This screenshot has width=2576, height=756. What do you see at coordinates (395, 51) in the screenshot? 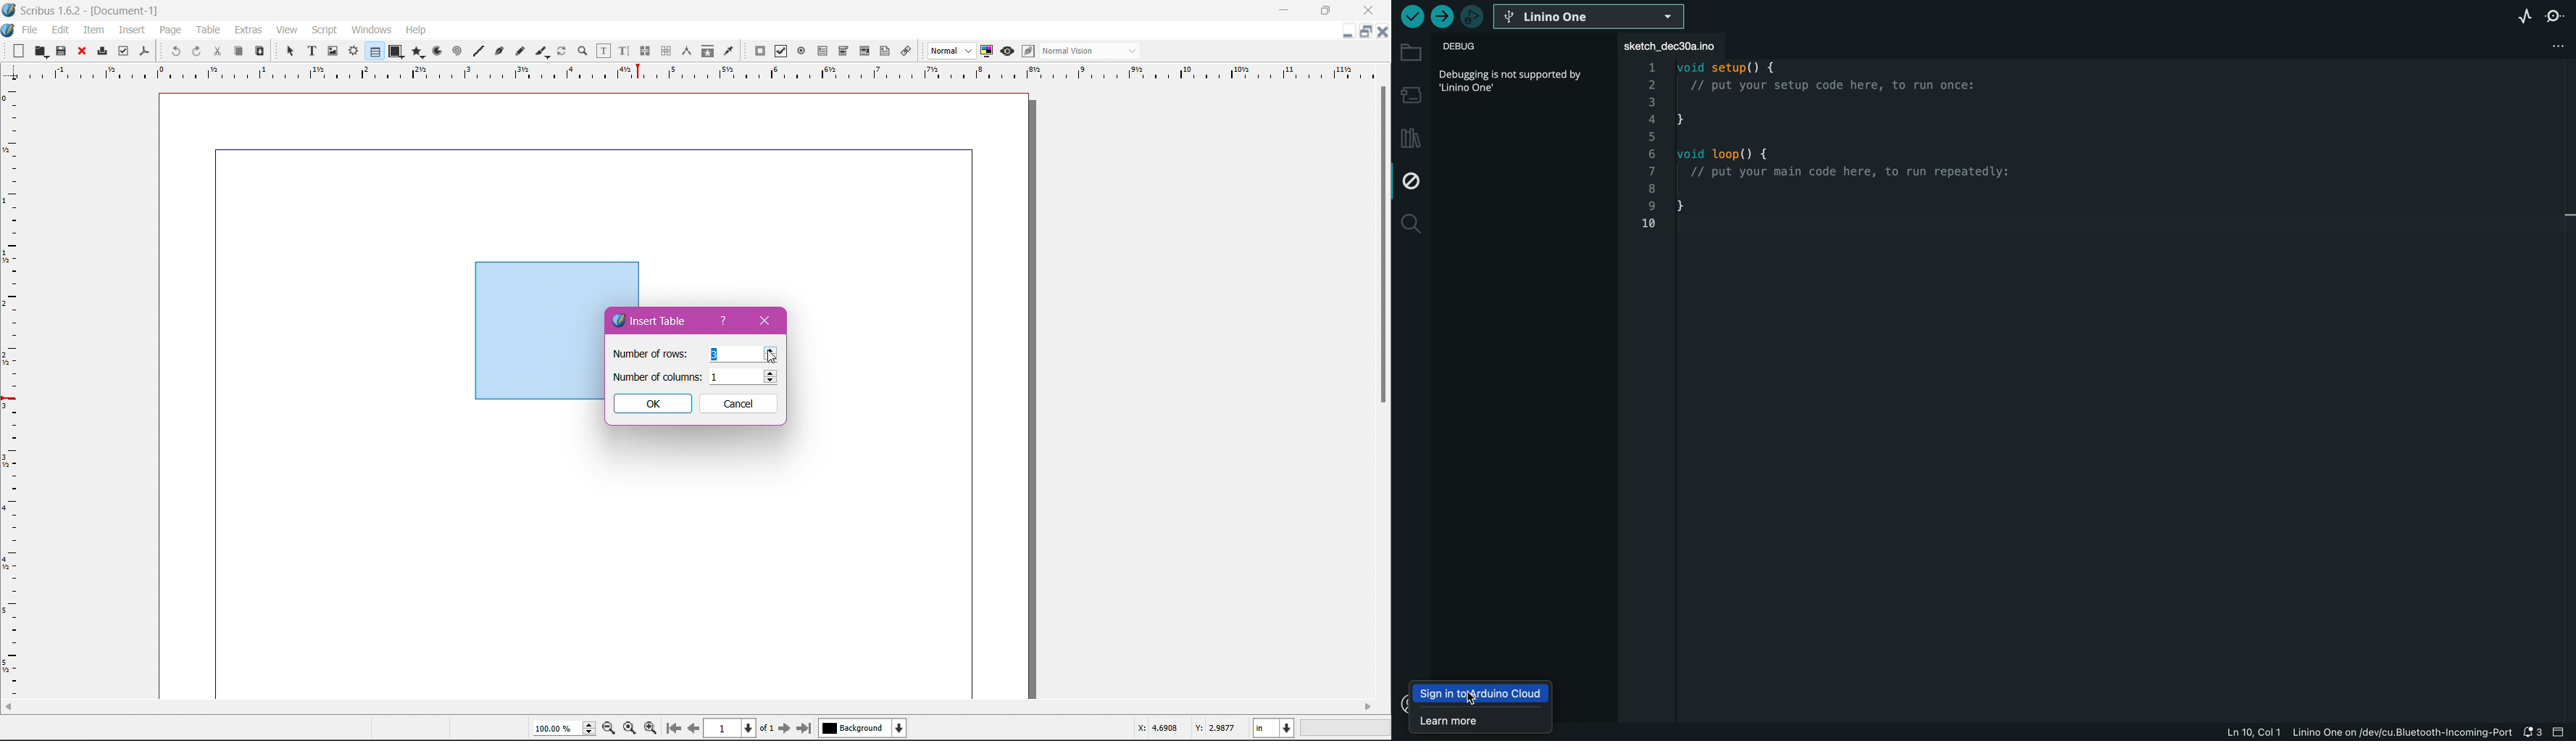
I see `Shapes` at bounding box center [395, 51].